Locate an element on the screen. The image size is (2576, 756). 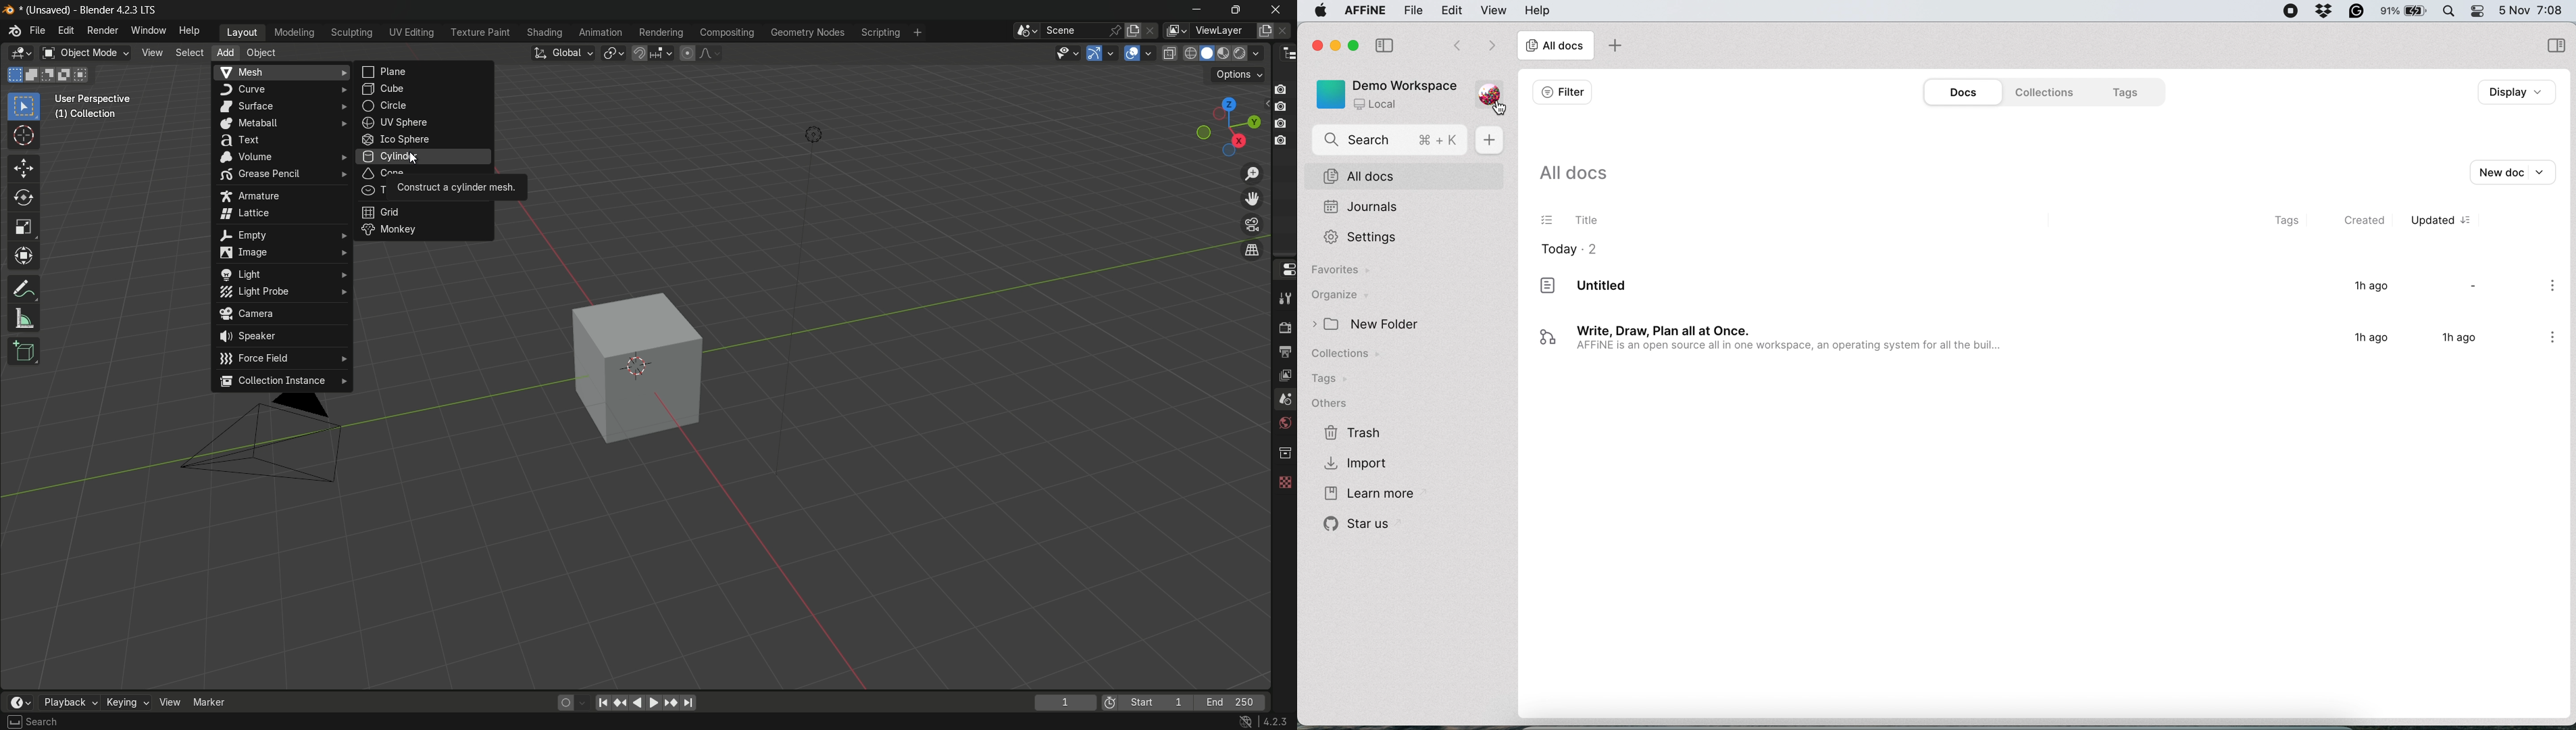
scene is located at coordinates (1284, 400).